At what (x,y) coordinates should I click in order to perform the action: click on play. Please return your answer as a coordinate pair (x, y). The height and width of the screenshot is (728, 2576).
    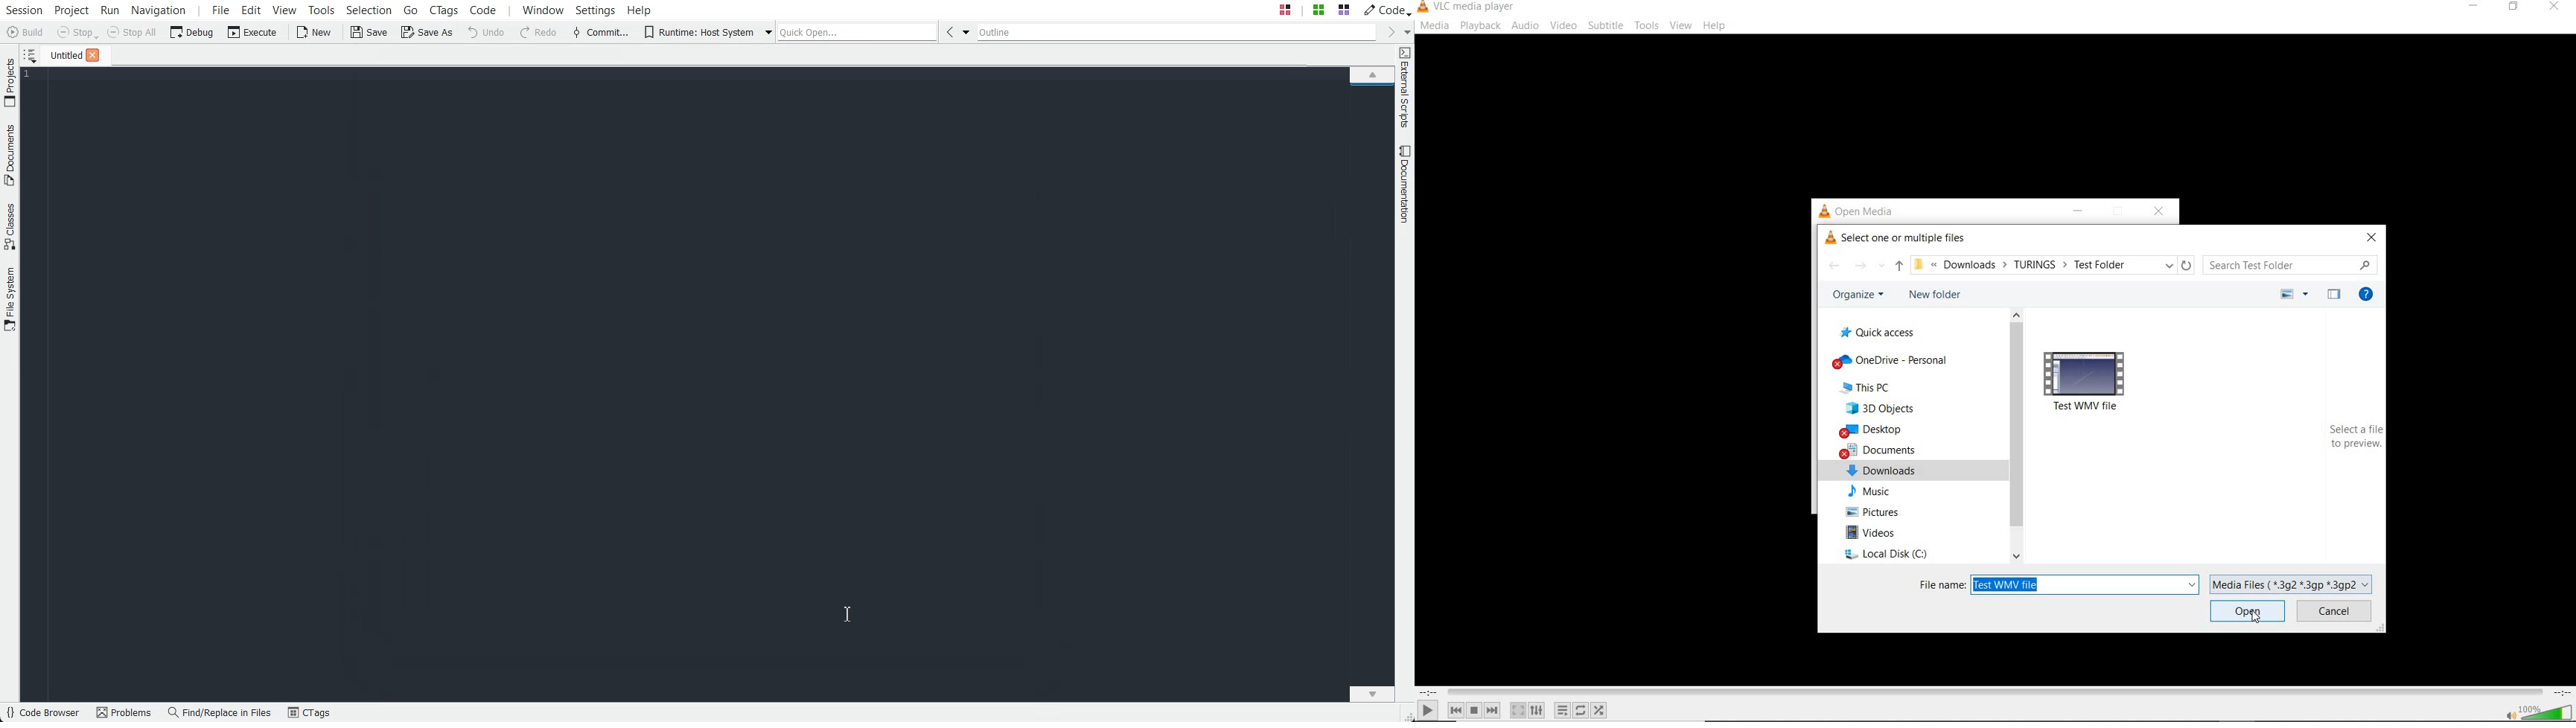
    Looking at the image, I should click on (1428, 710).